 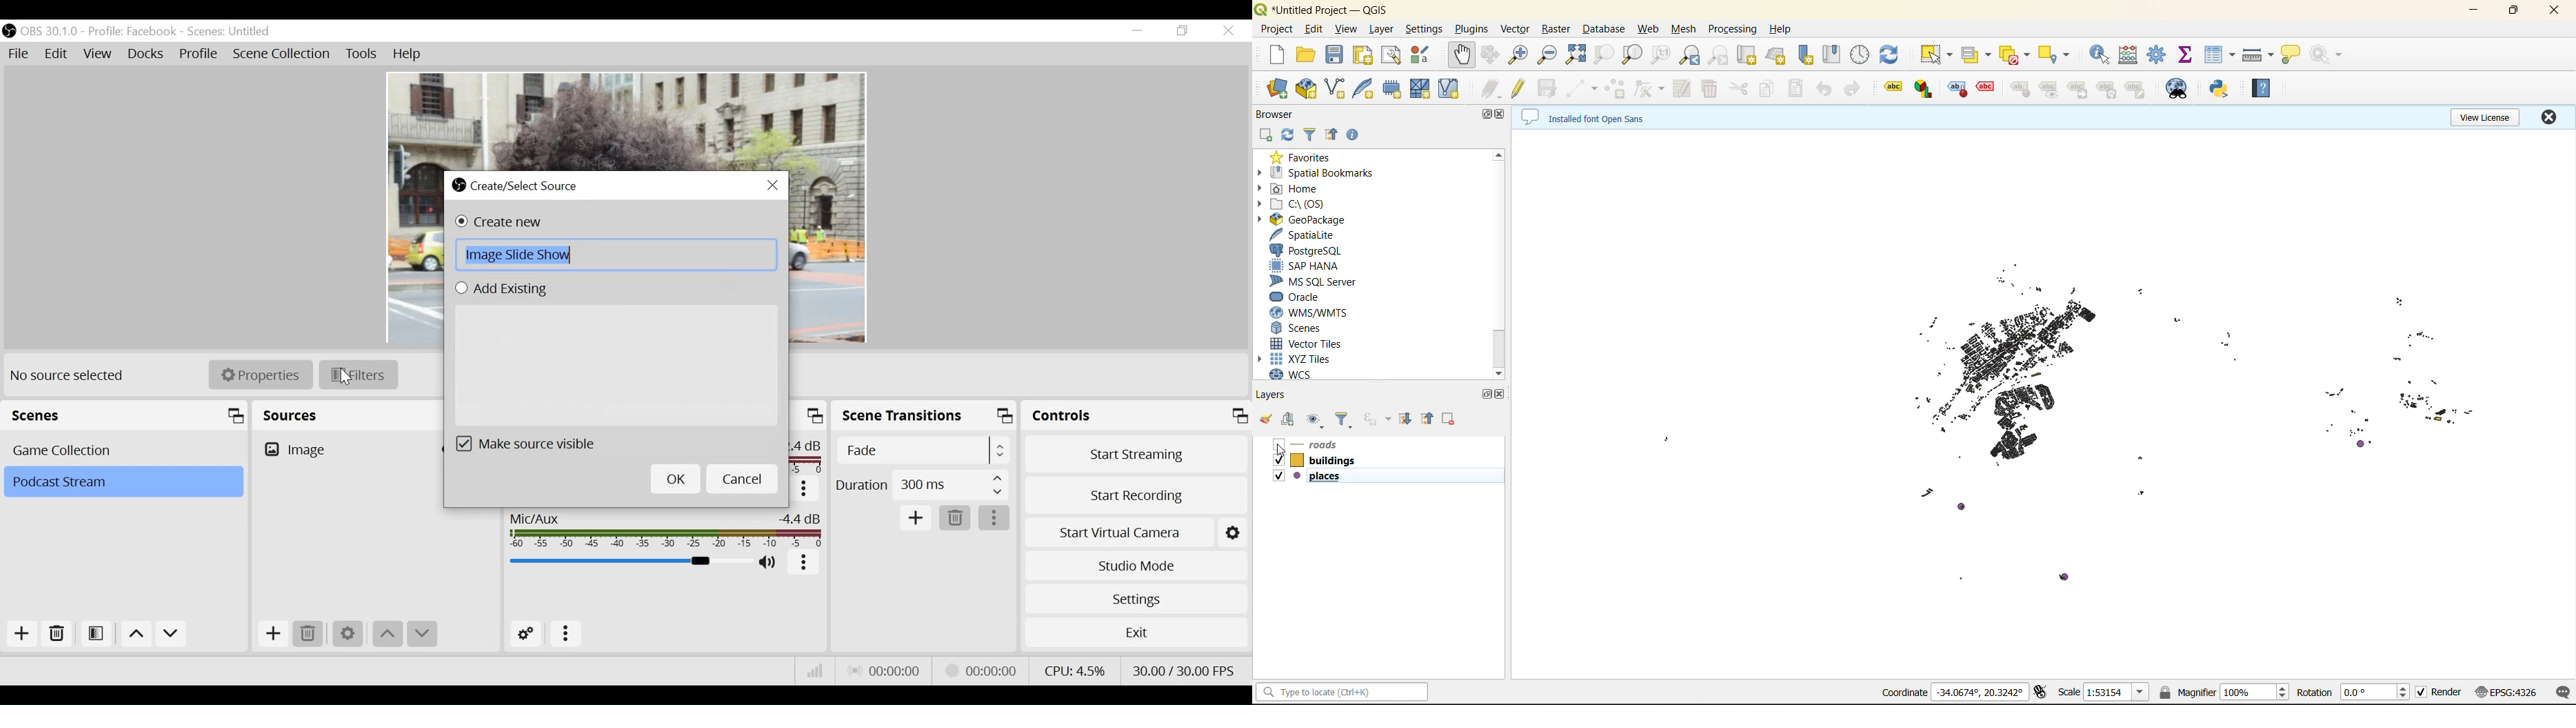 What do you see at coordinates (663, 527) in the screenshot?
I see `Mic/Aux` at bounding box center [663, 527].